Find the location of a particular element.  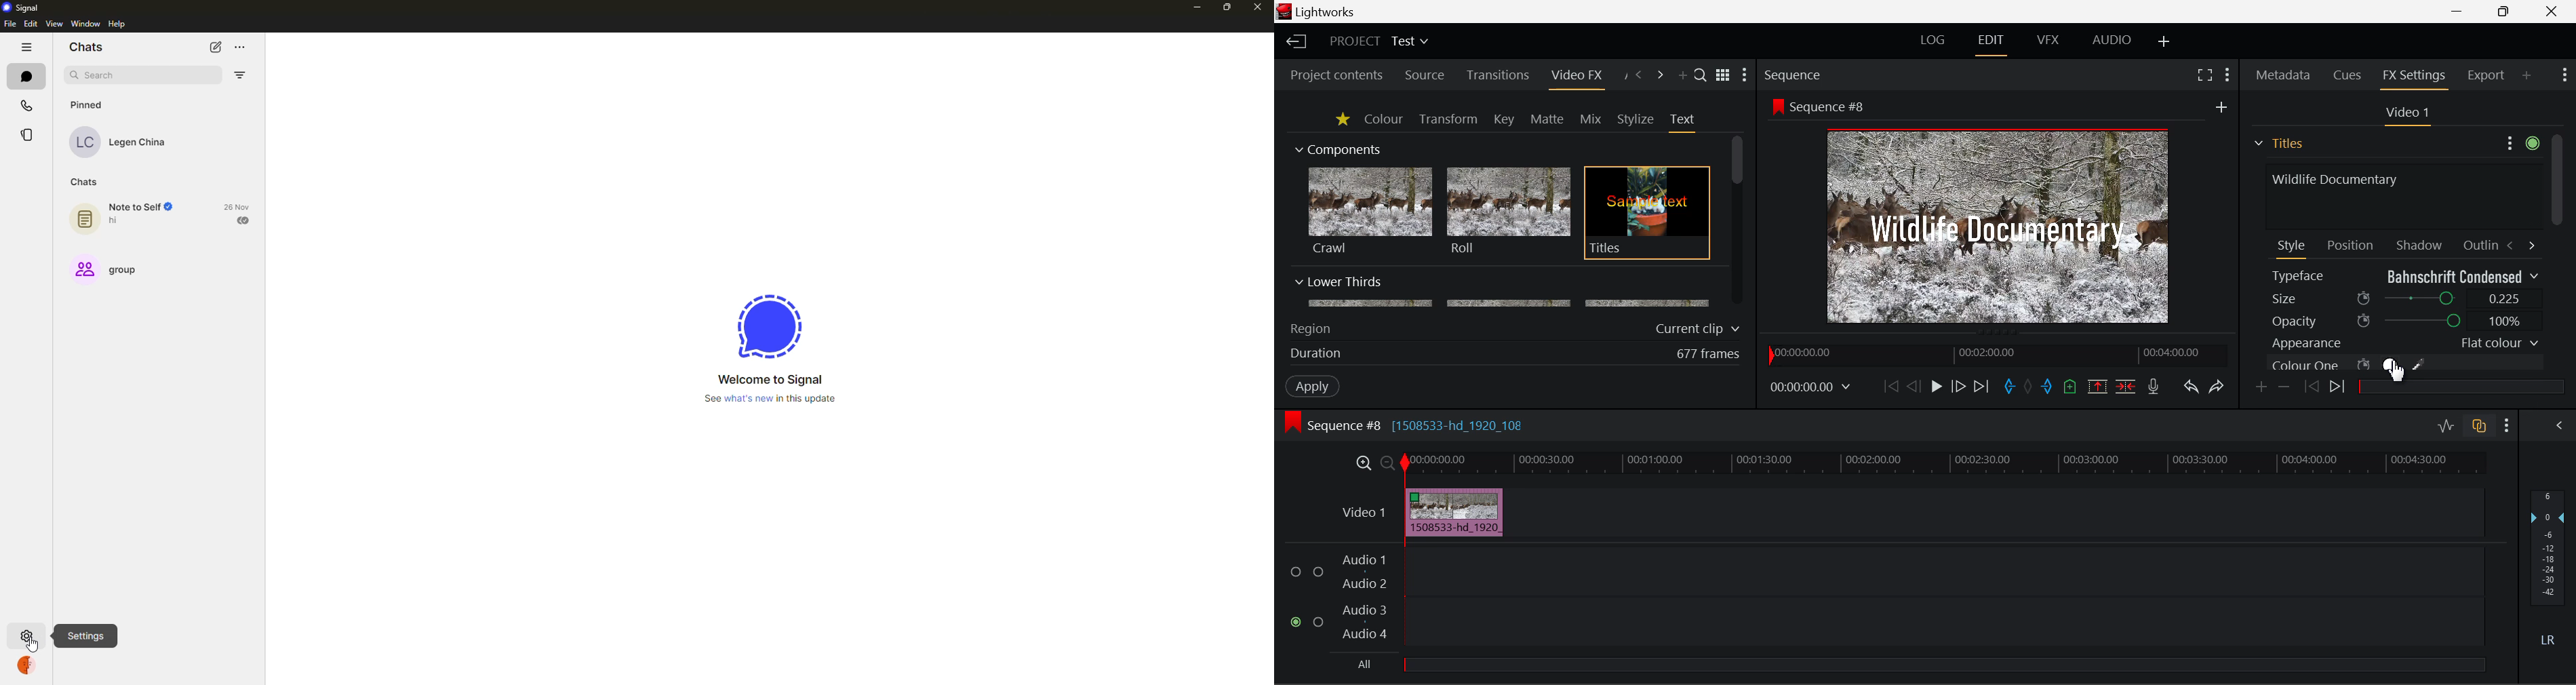

Next Panel is located at coordinates (1662, 76).